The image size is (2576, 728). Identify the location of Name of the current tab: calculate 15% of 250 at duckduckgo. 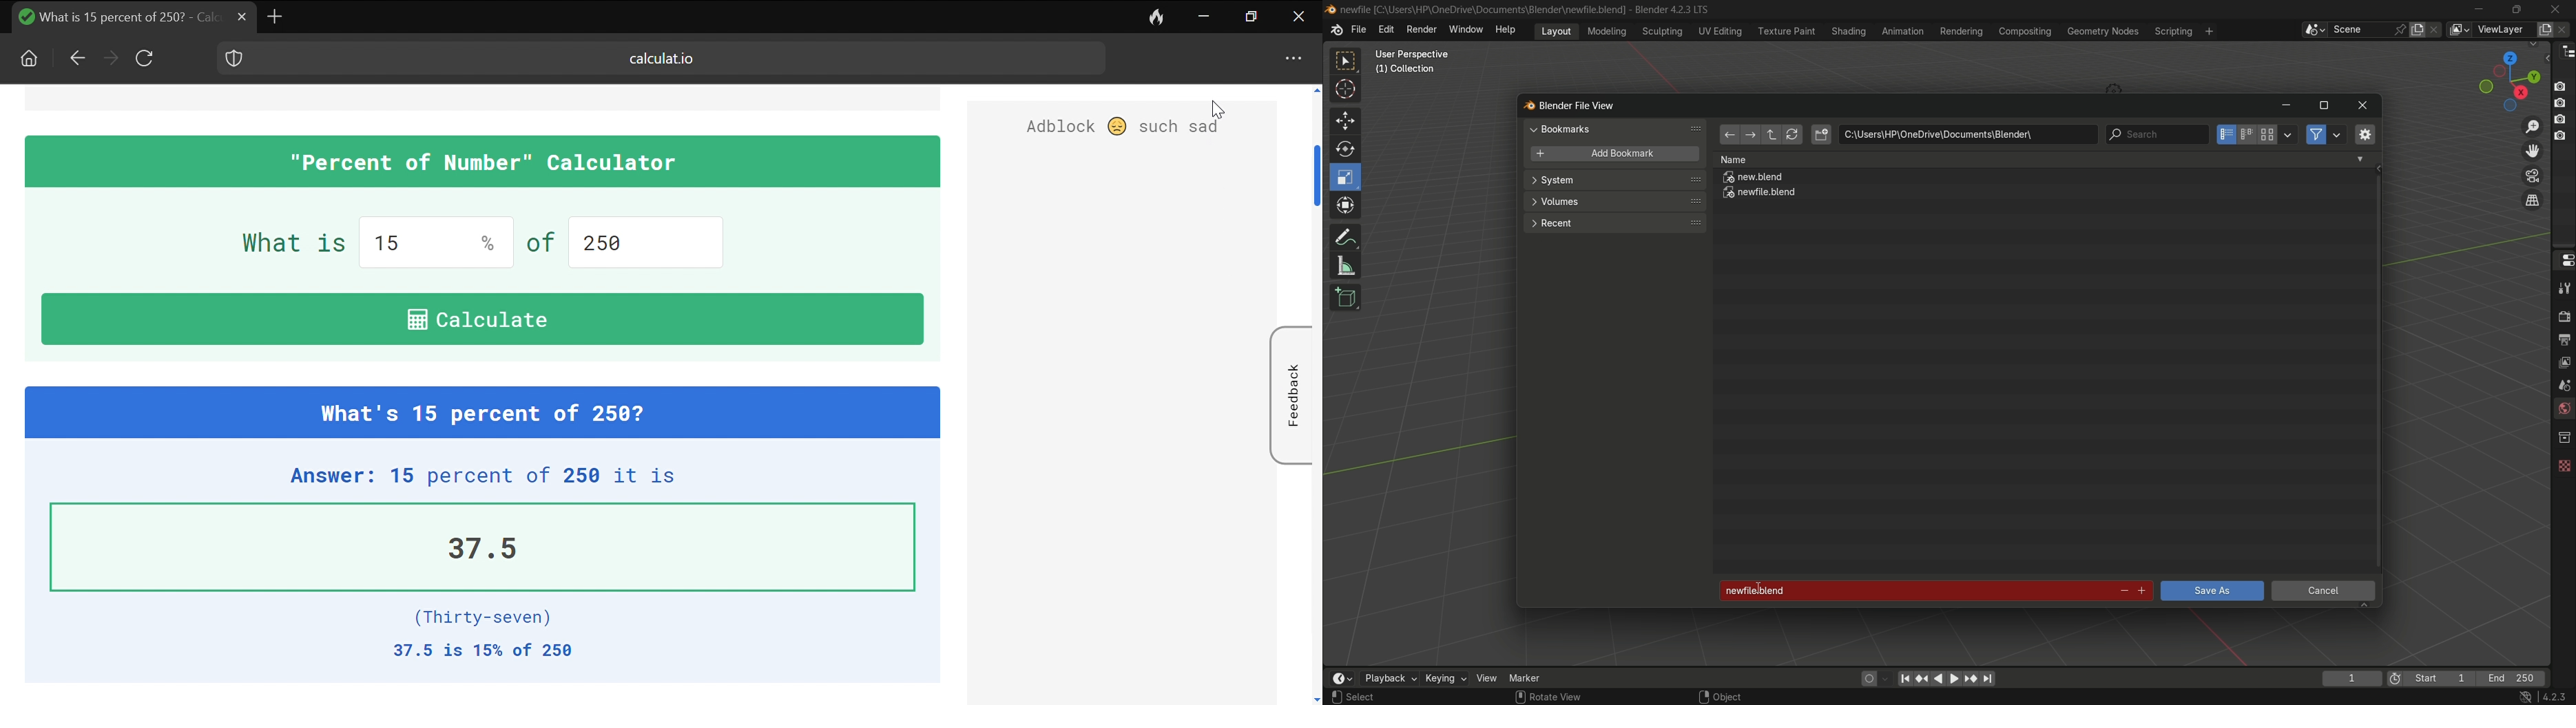
(114, 16).